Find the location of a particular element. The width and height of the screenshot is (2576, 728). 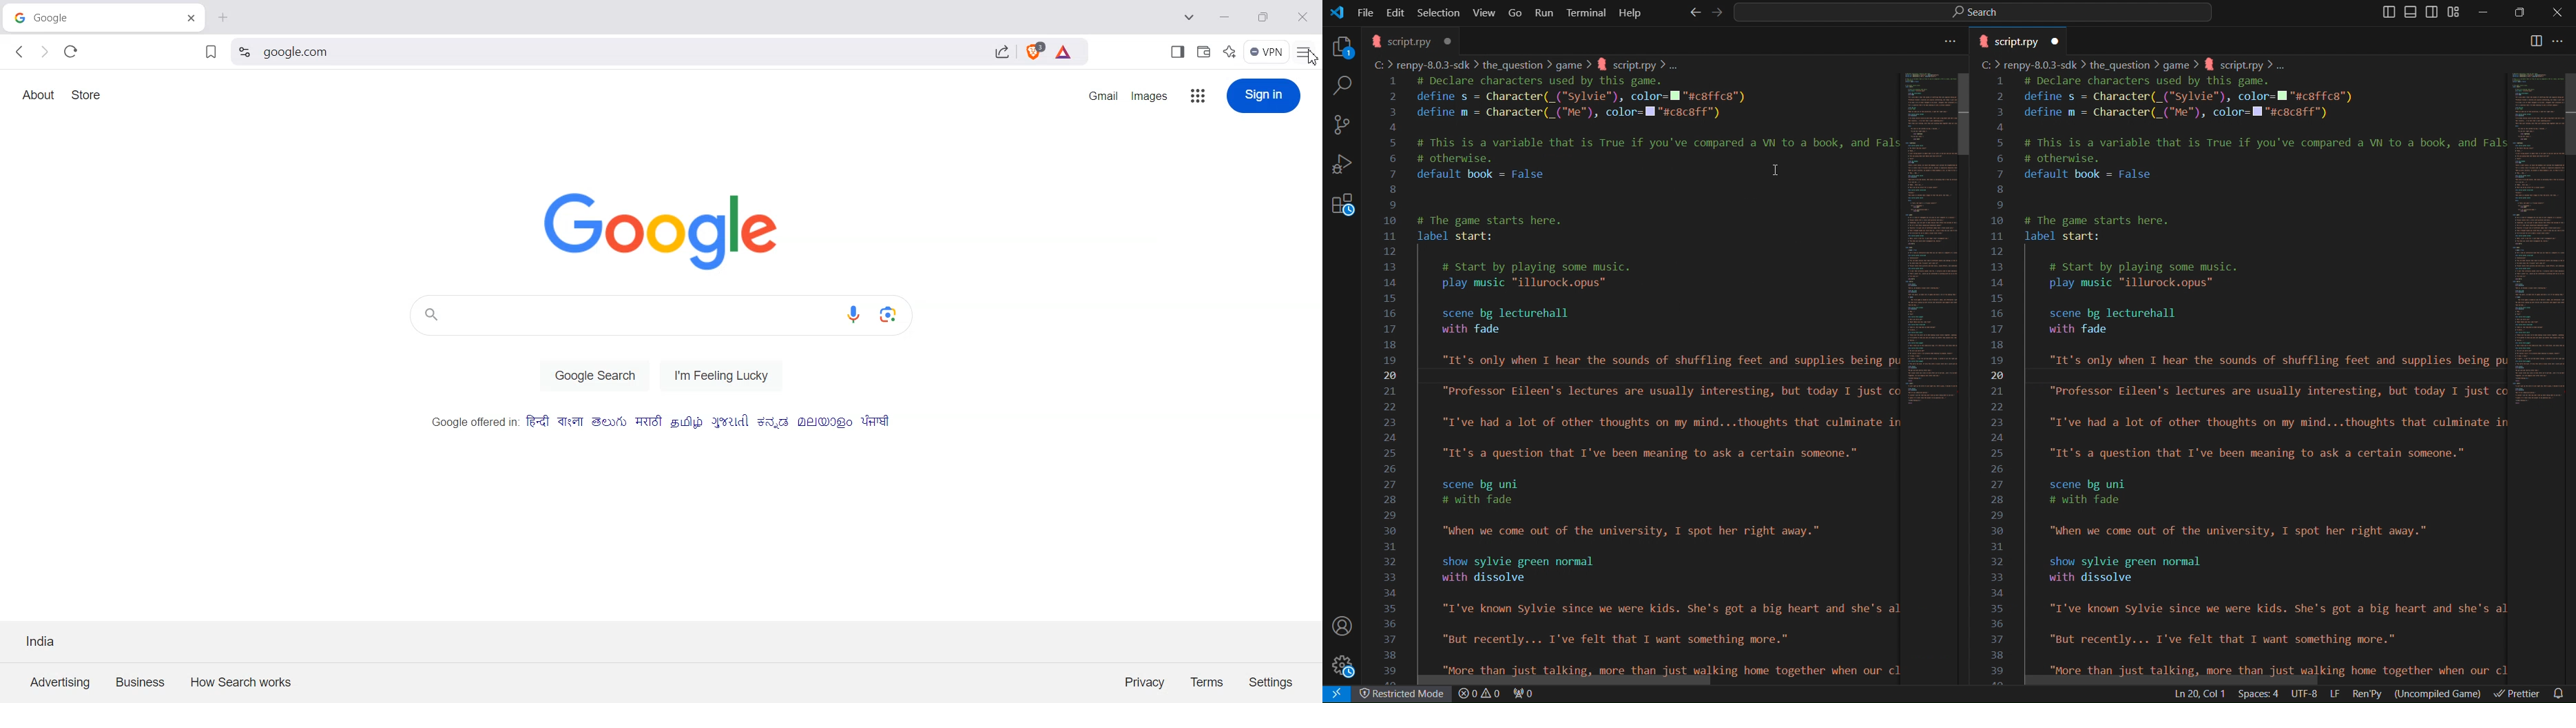

Source Control is located at coordinates (1342, 125).